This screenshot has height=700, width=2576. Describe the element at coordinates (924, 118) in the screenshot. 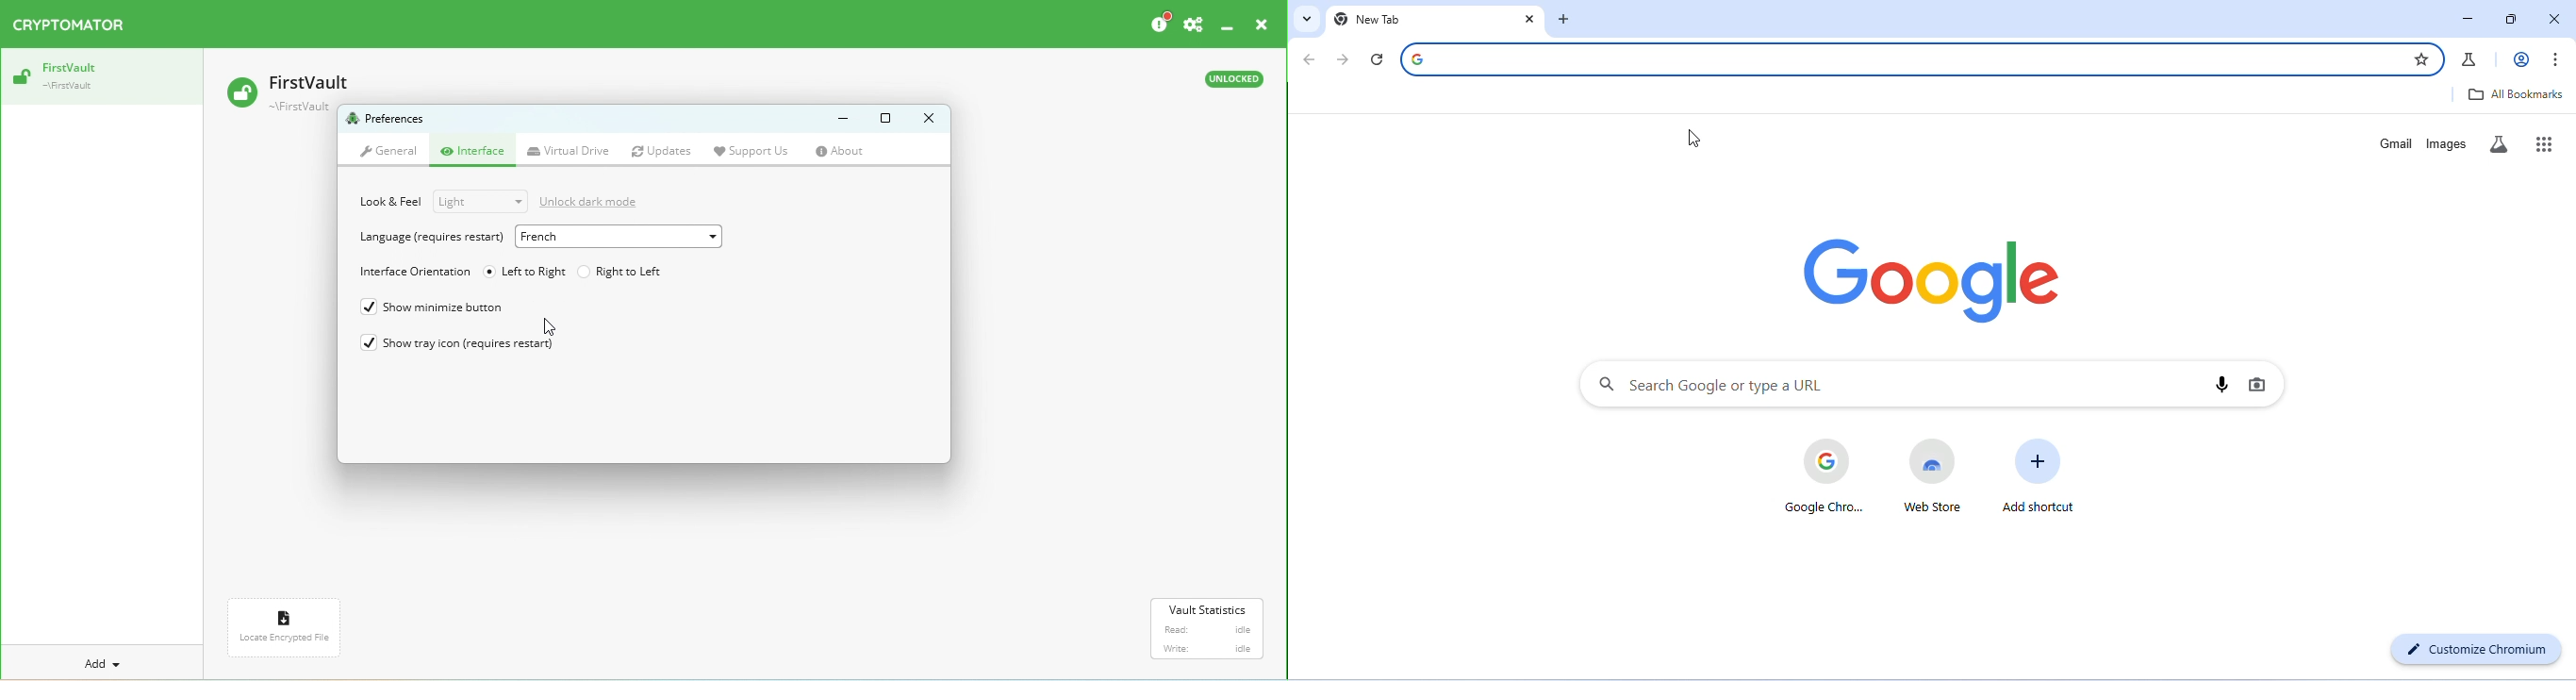

I see `Close` at that location.